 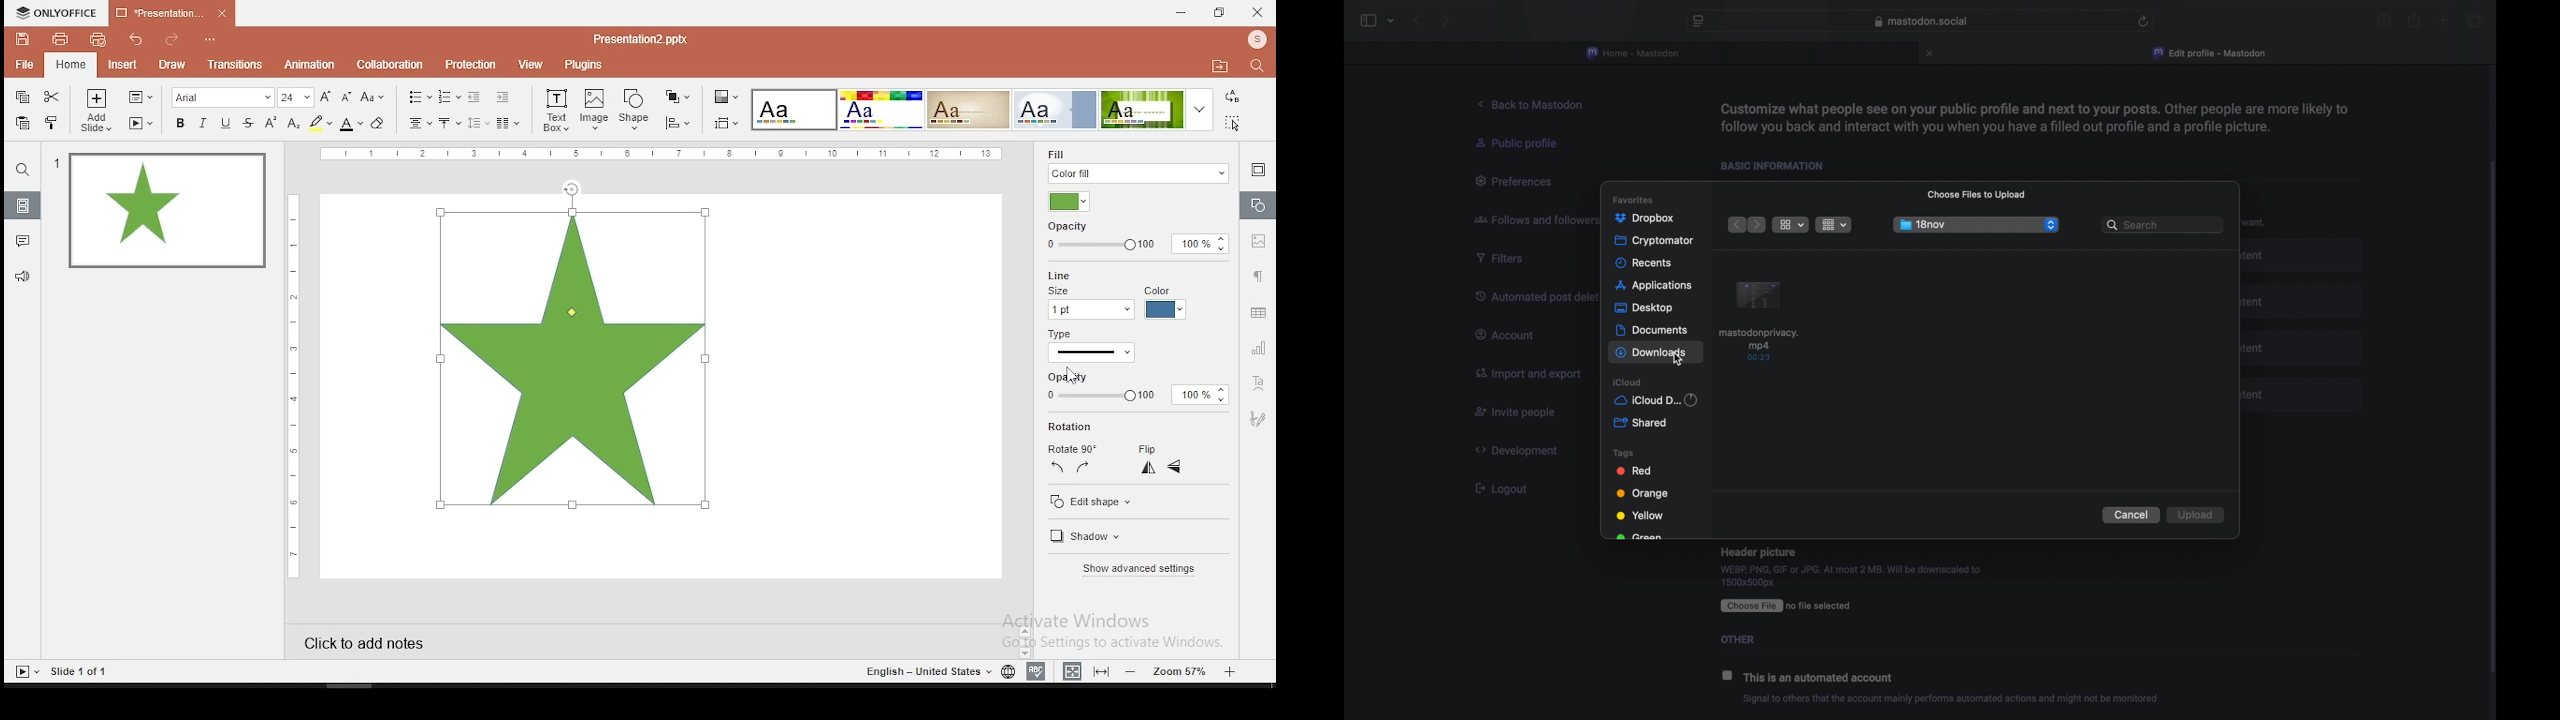 What do you see at coordinates (1524, 143) in the screenshot?
I see `public profile` at bounding box center [1524, 143].